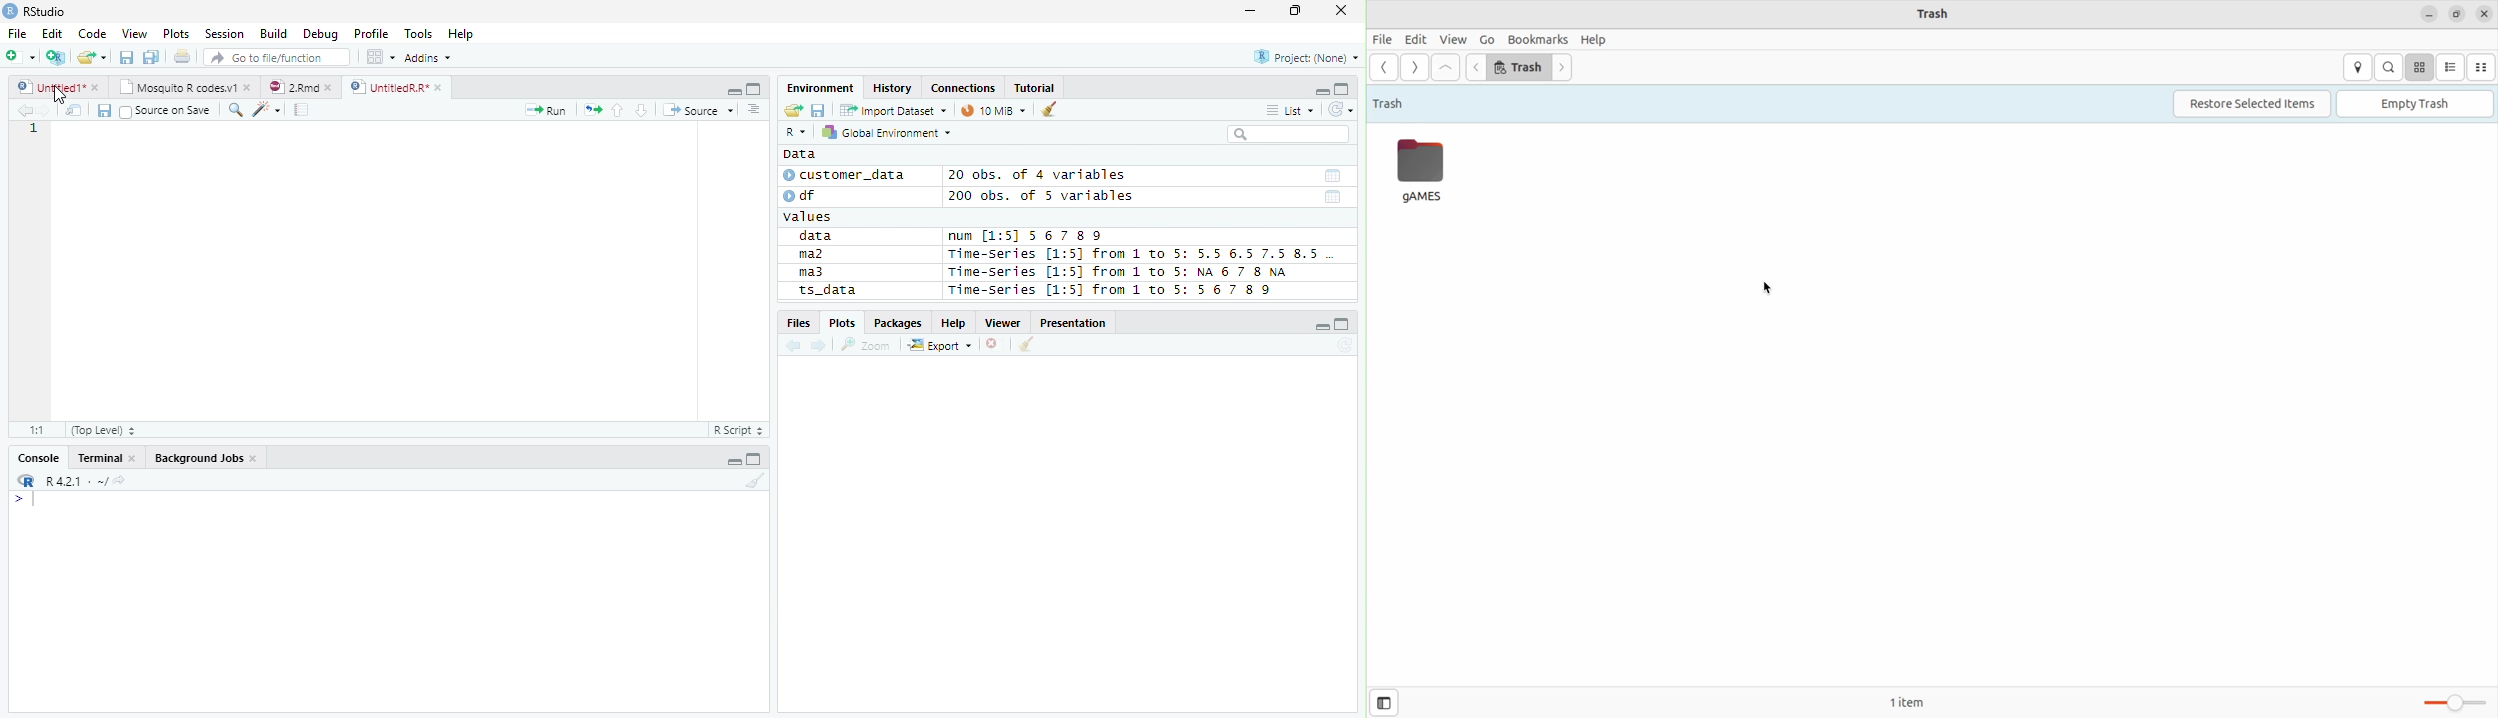 The width and height of the screenshot is (2520, 728). What do you see at coordinates (23, 111) in the screenshot?
I see `Previous` at bounding box center [23, 111].